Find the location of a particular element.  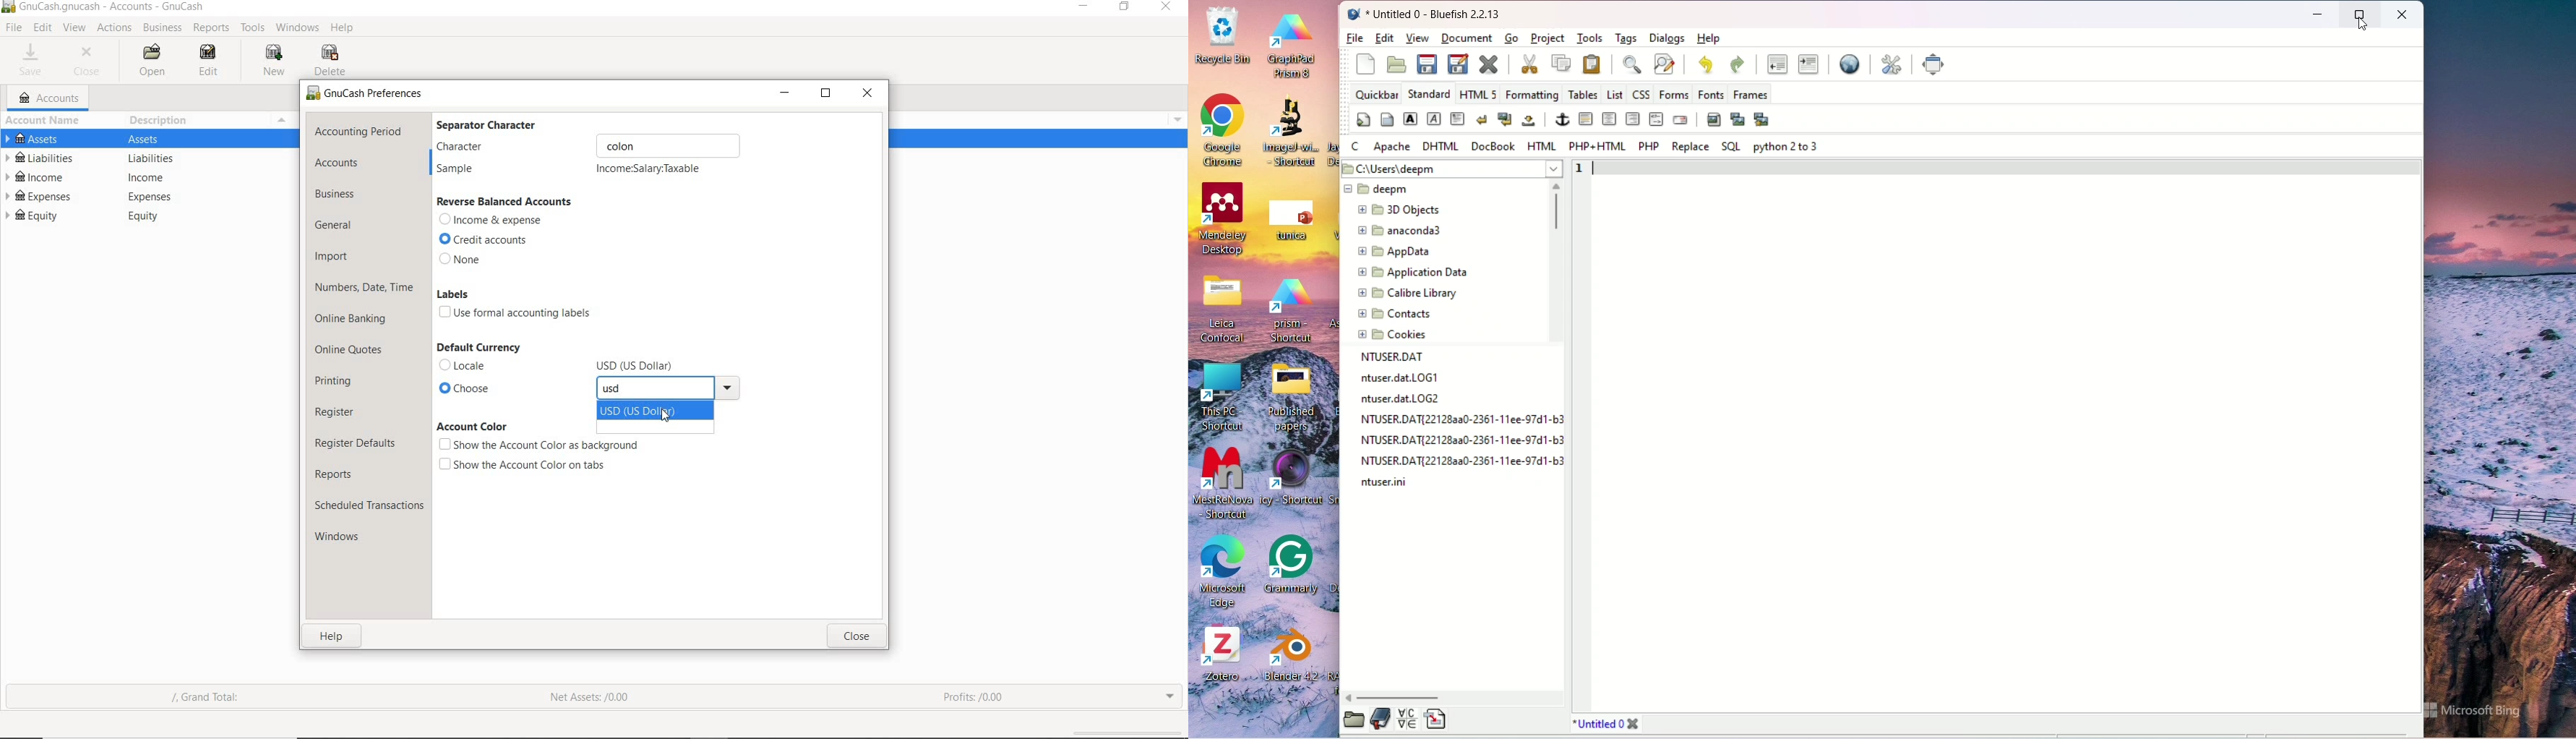

INCOME is located at coordinates (47, 176).